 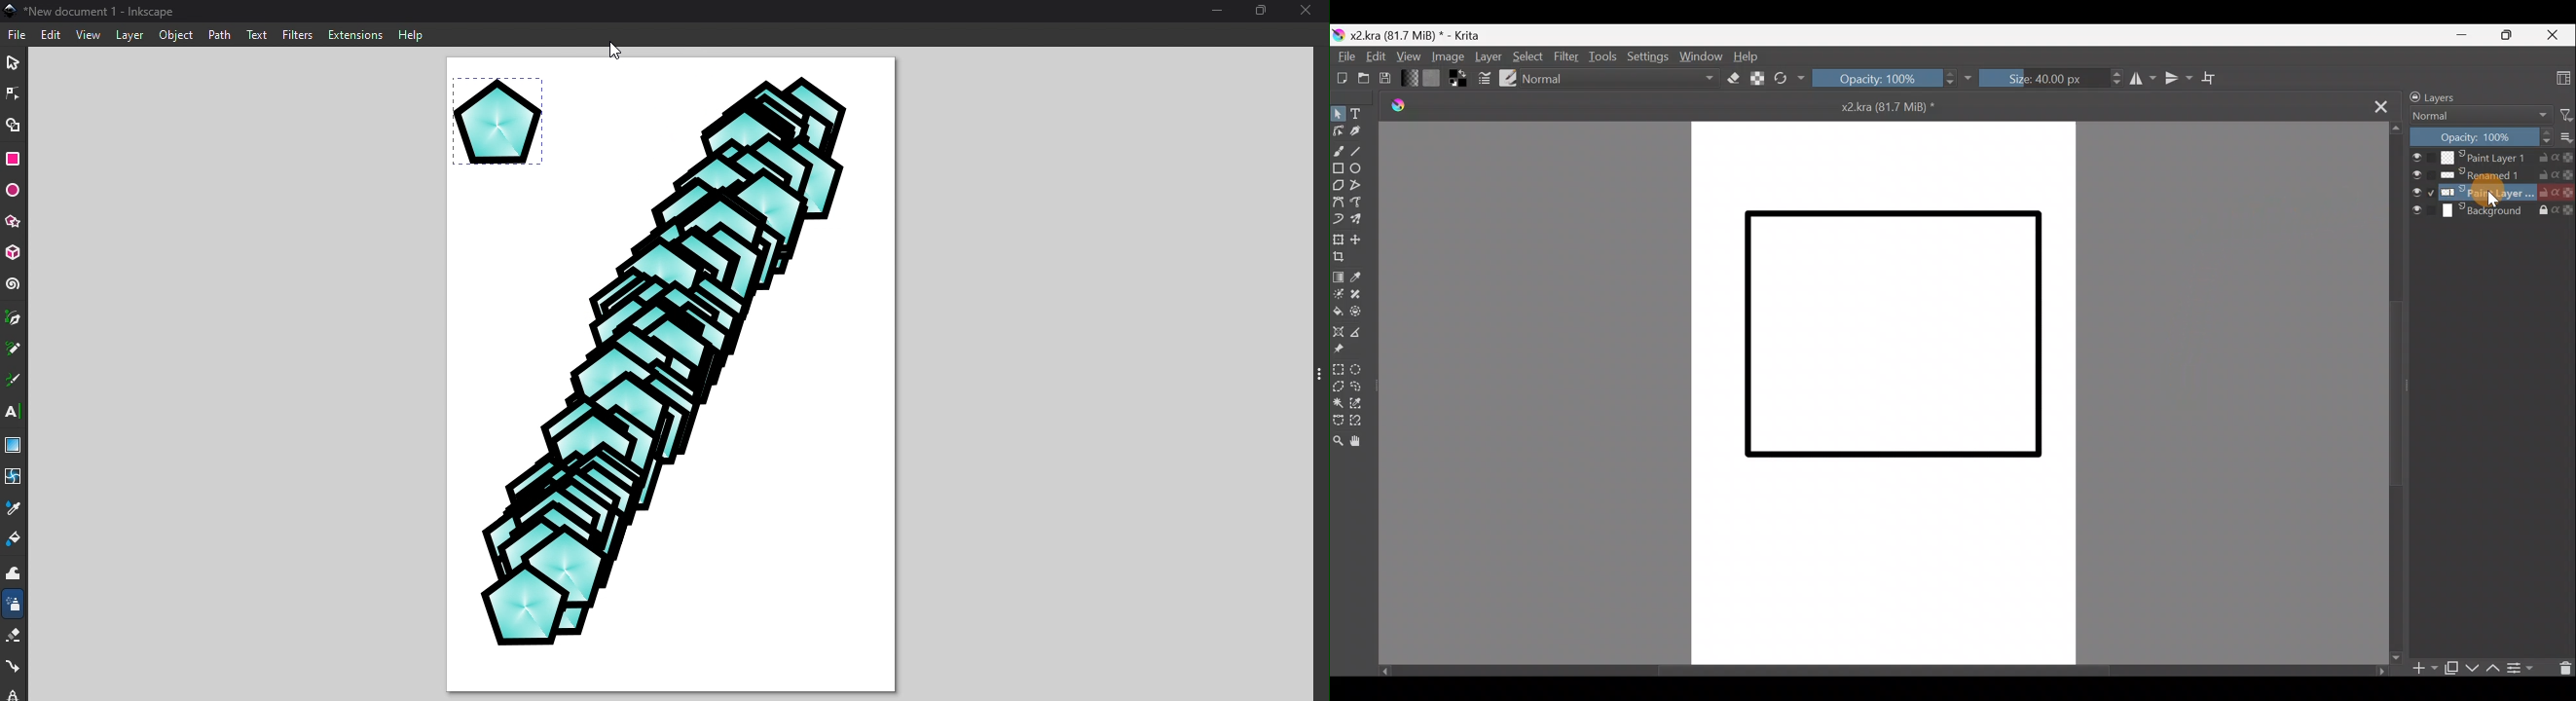 I want to click on Reload original preset, so click(x=1786, y=80).